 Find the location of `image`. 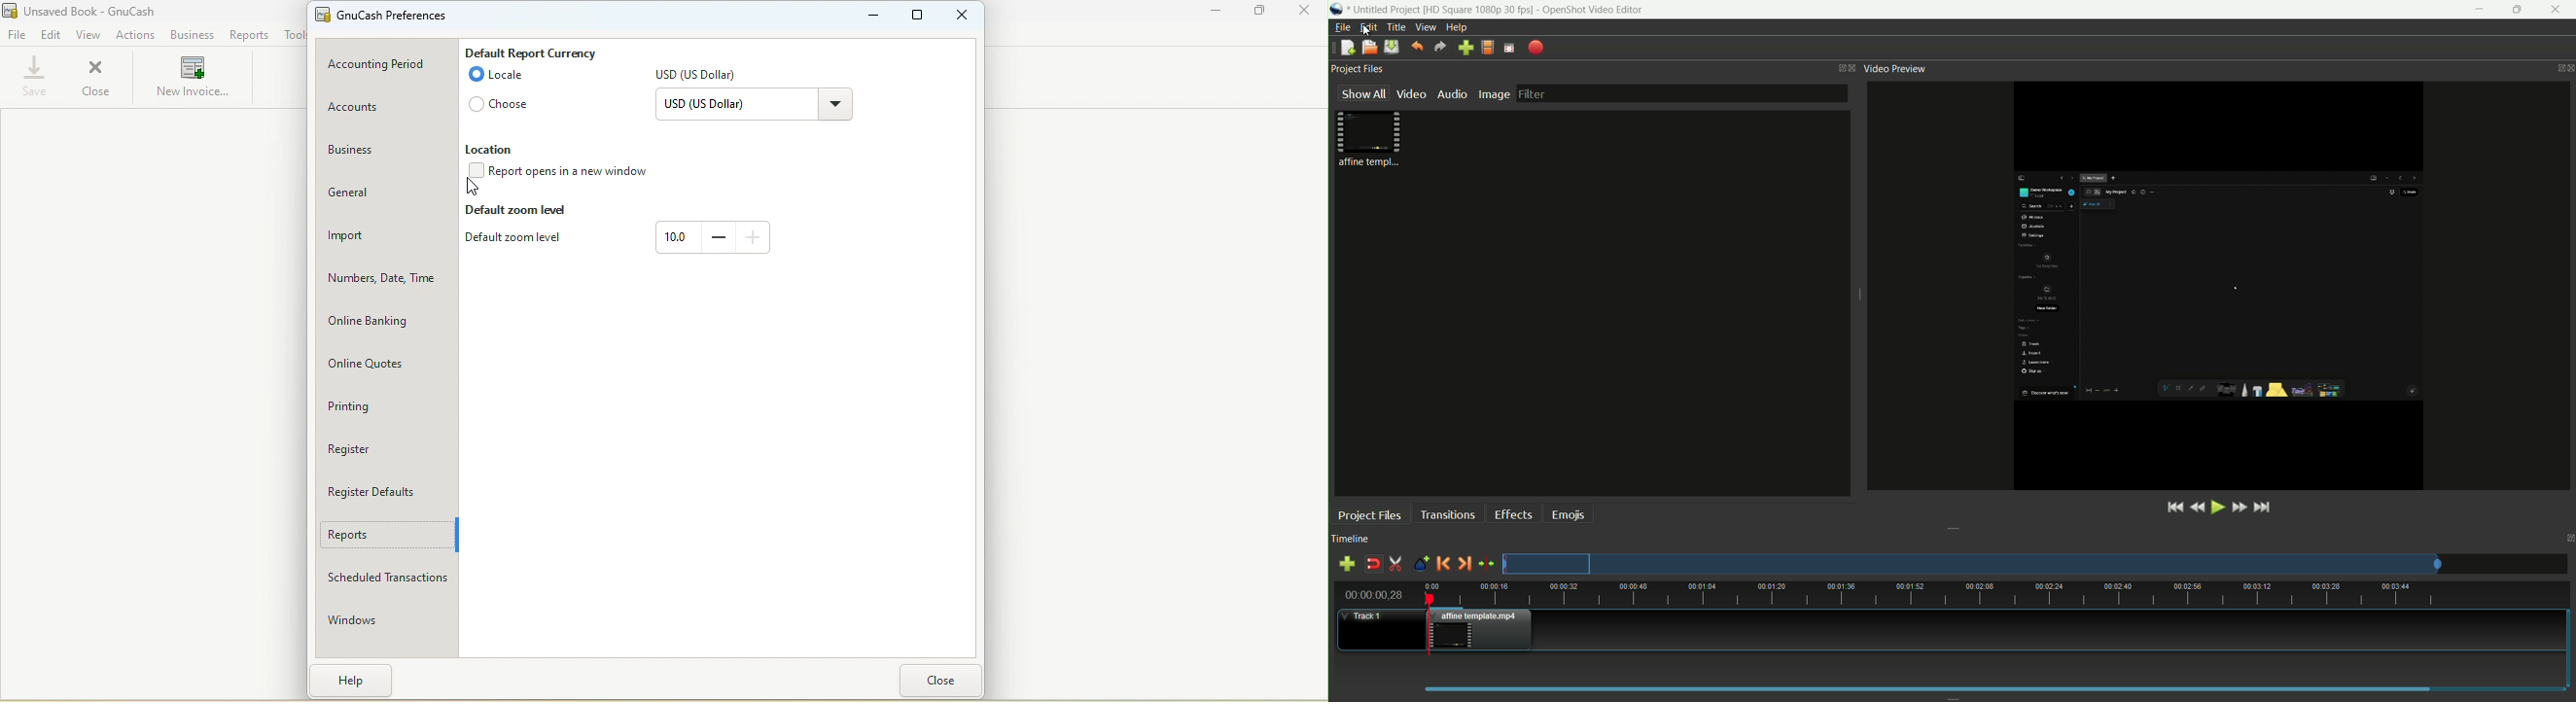

image is located at coordinates (1493, 94).